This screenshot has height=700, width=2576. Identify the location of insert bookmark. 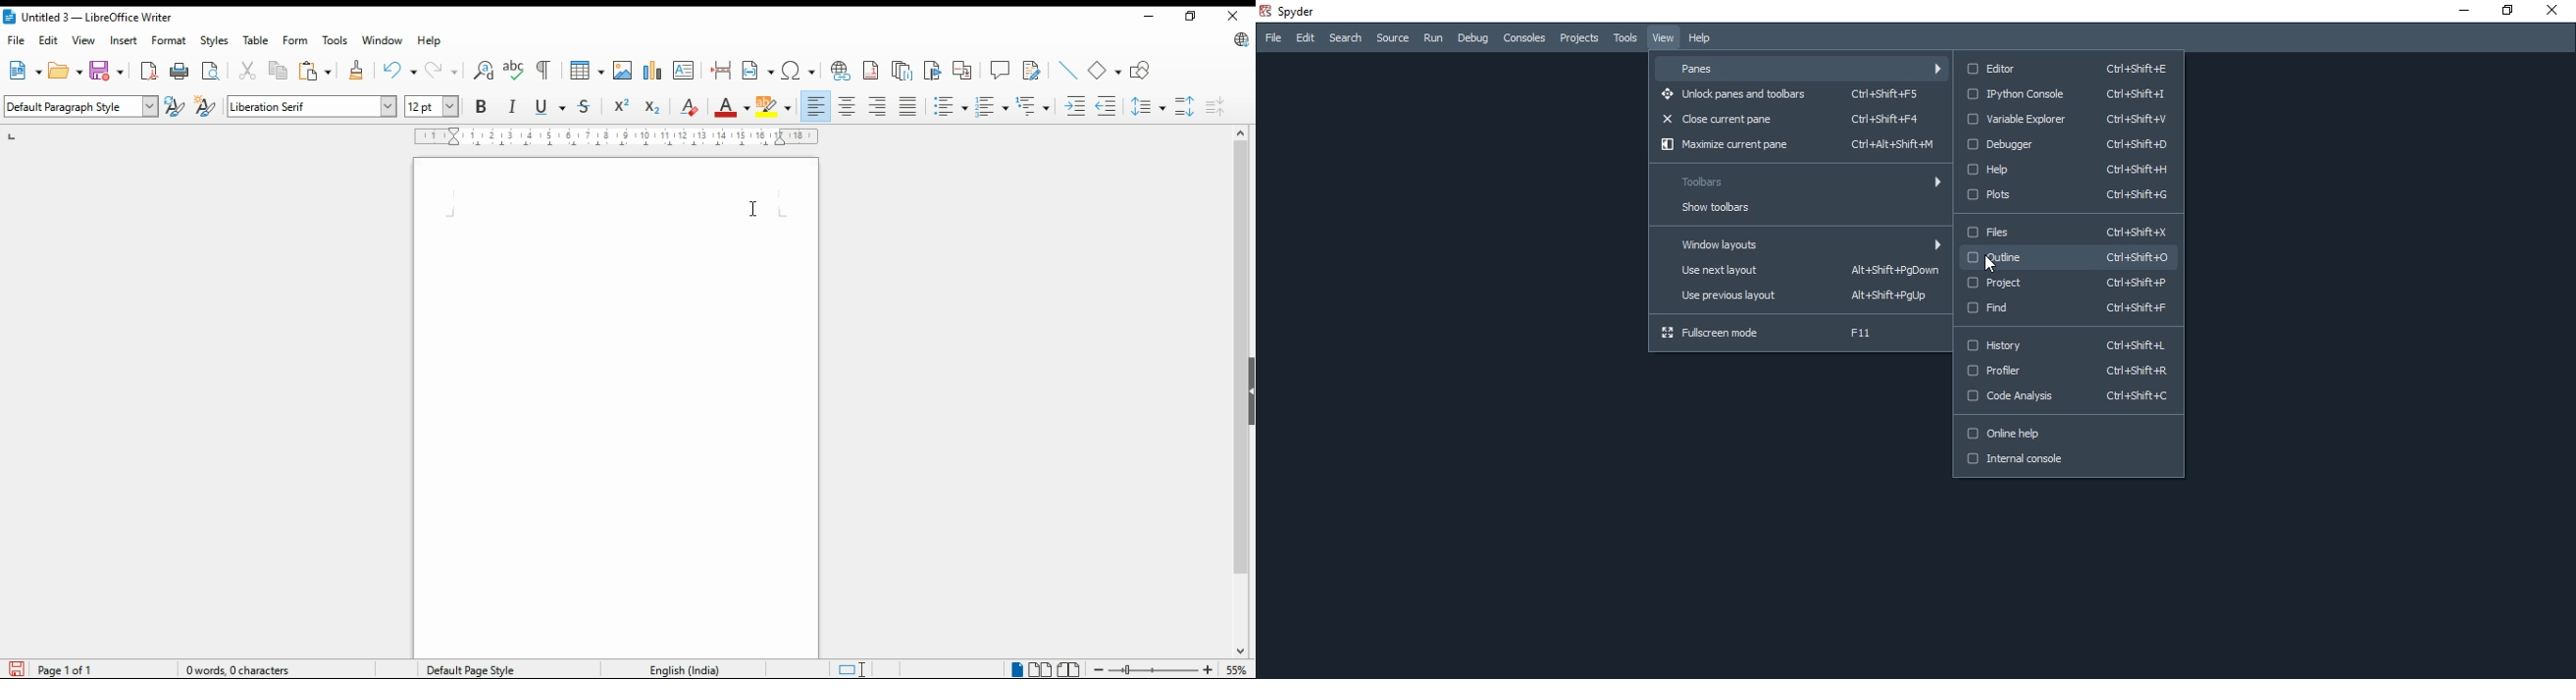
(934, 71).